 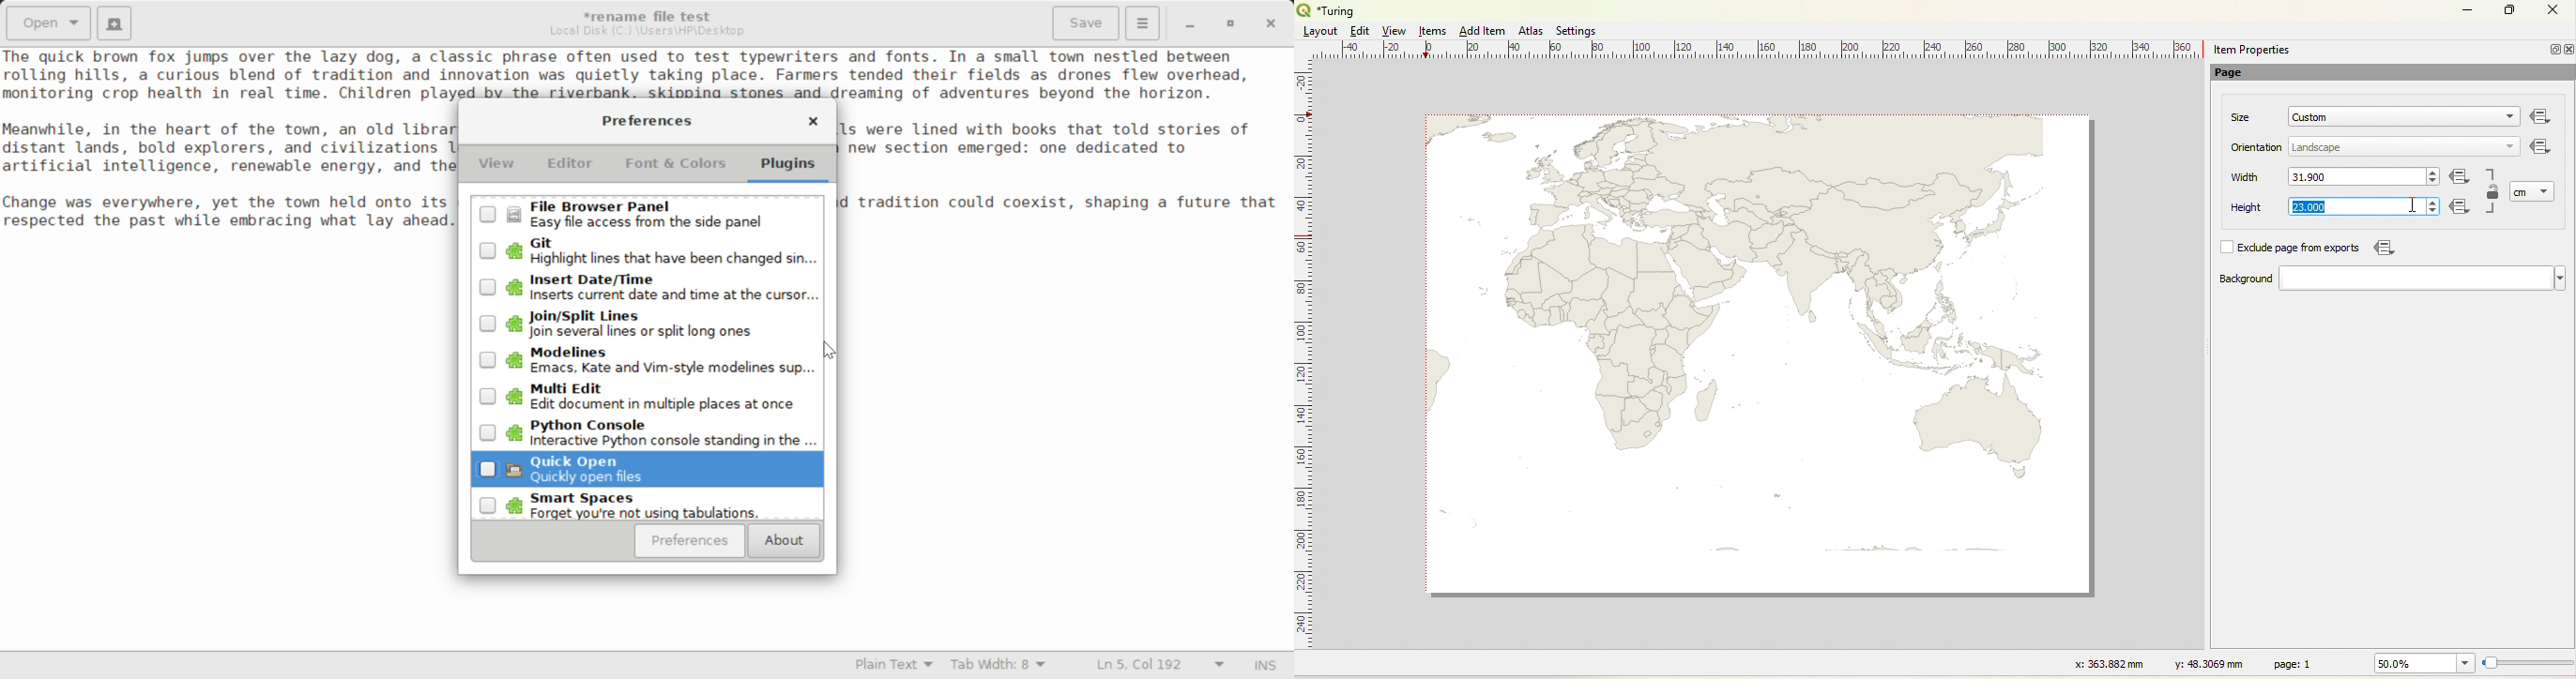 What do you see at coordinates (690, 541) in the screenshot?
I see `Preferences` at bounding box center [690, 541].